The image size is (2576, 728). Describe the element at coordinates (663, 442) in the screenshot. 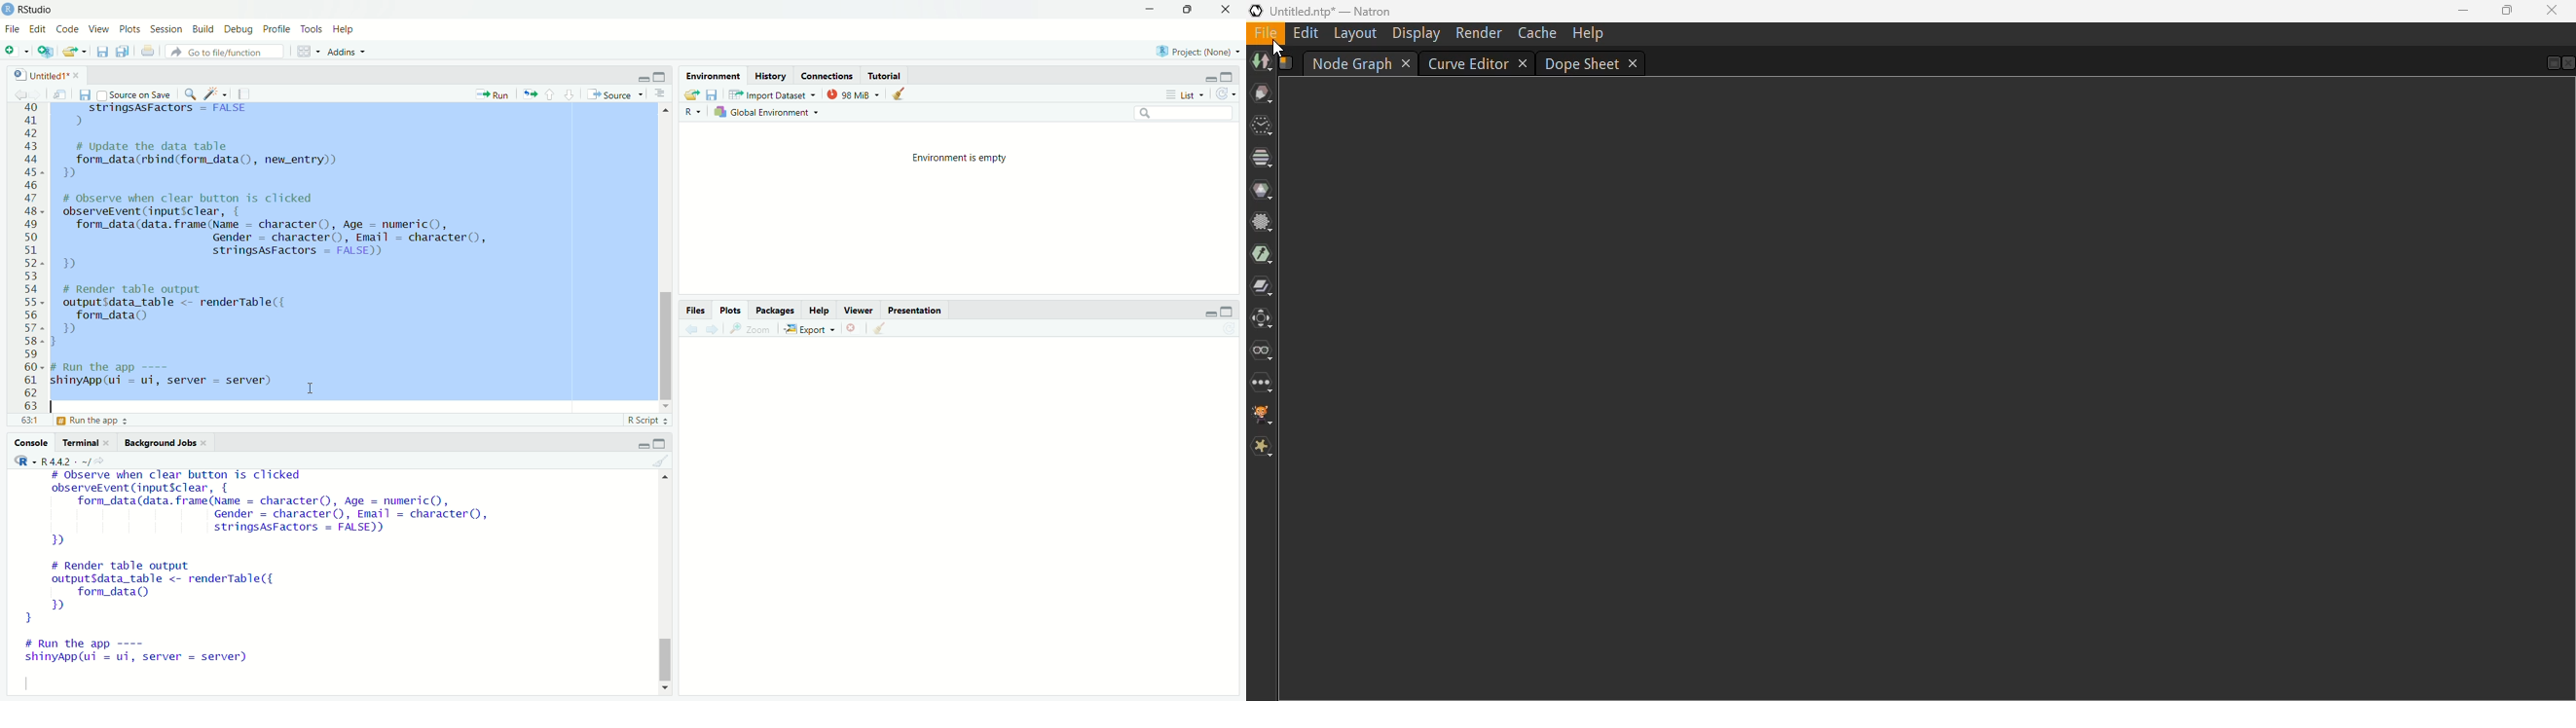

I see `maximize` at that location.